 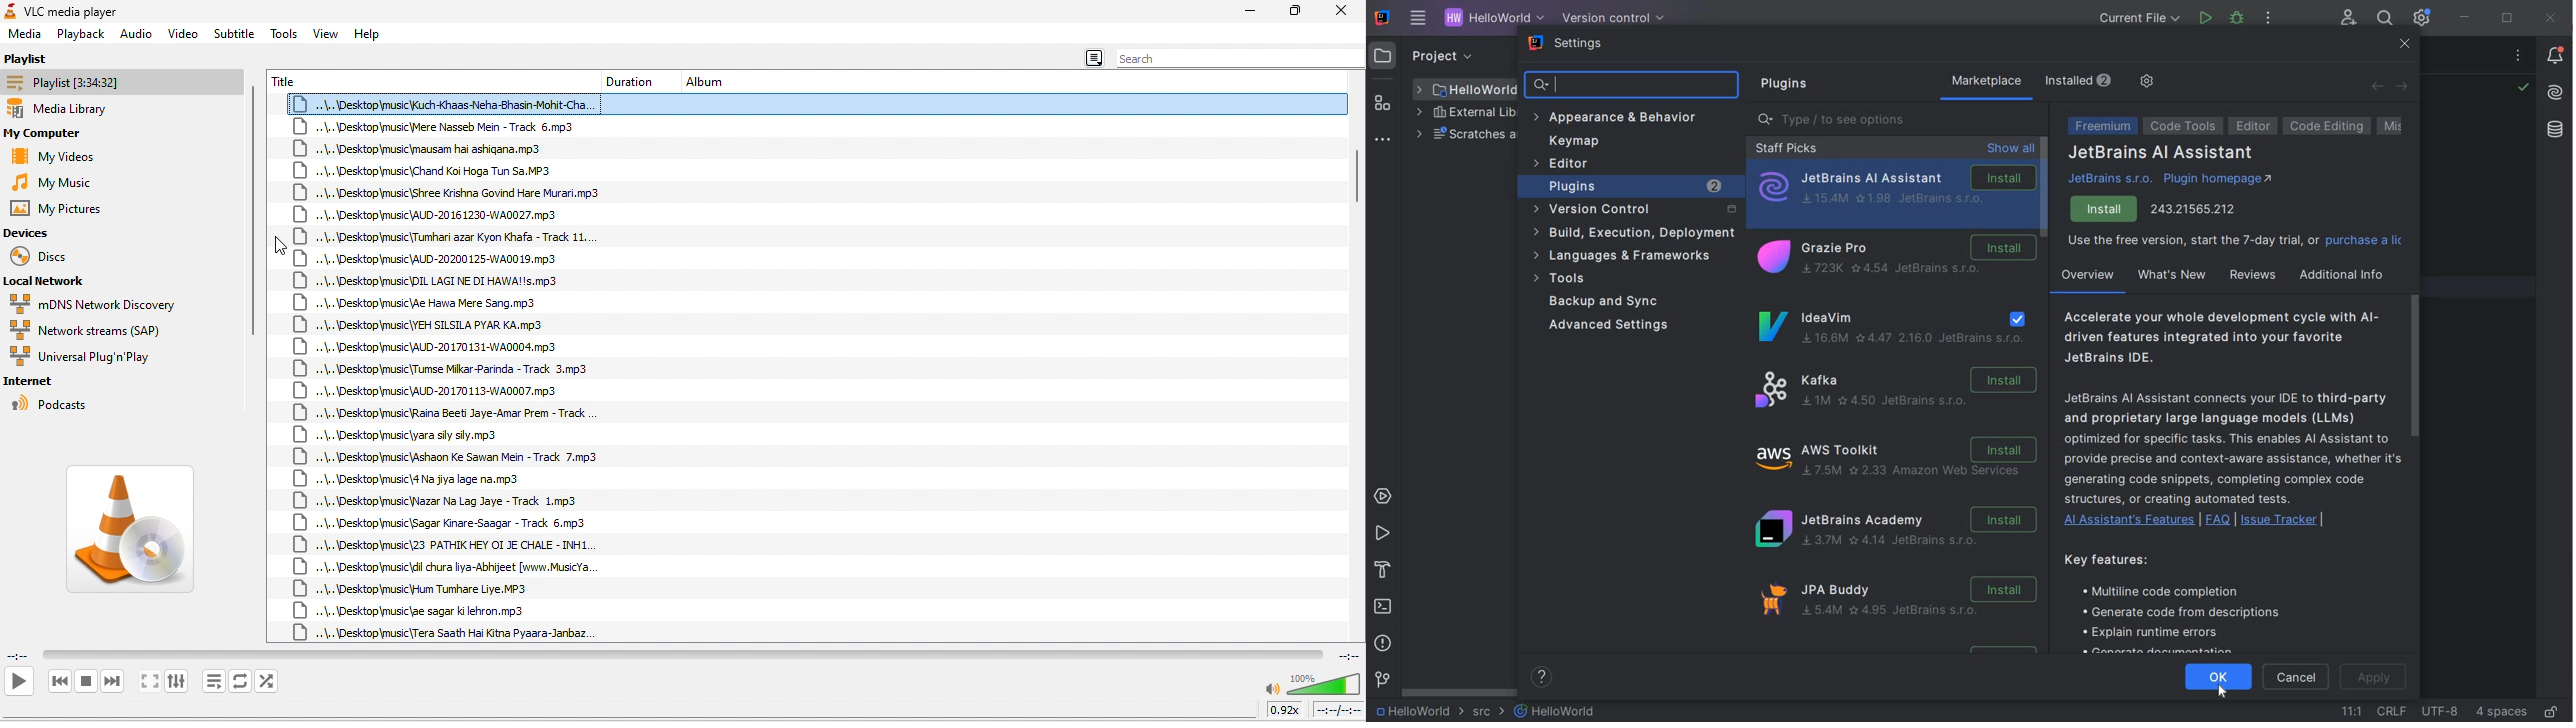 I want to click on +.\..\Desktop\music\AUD-20170113-WA0007.mp3, so click(x=433, y=390).